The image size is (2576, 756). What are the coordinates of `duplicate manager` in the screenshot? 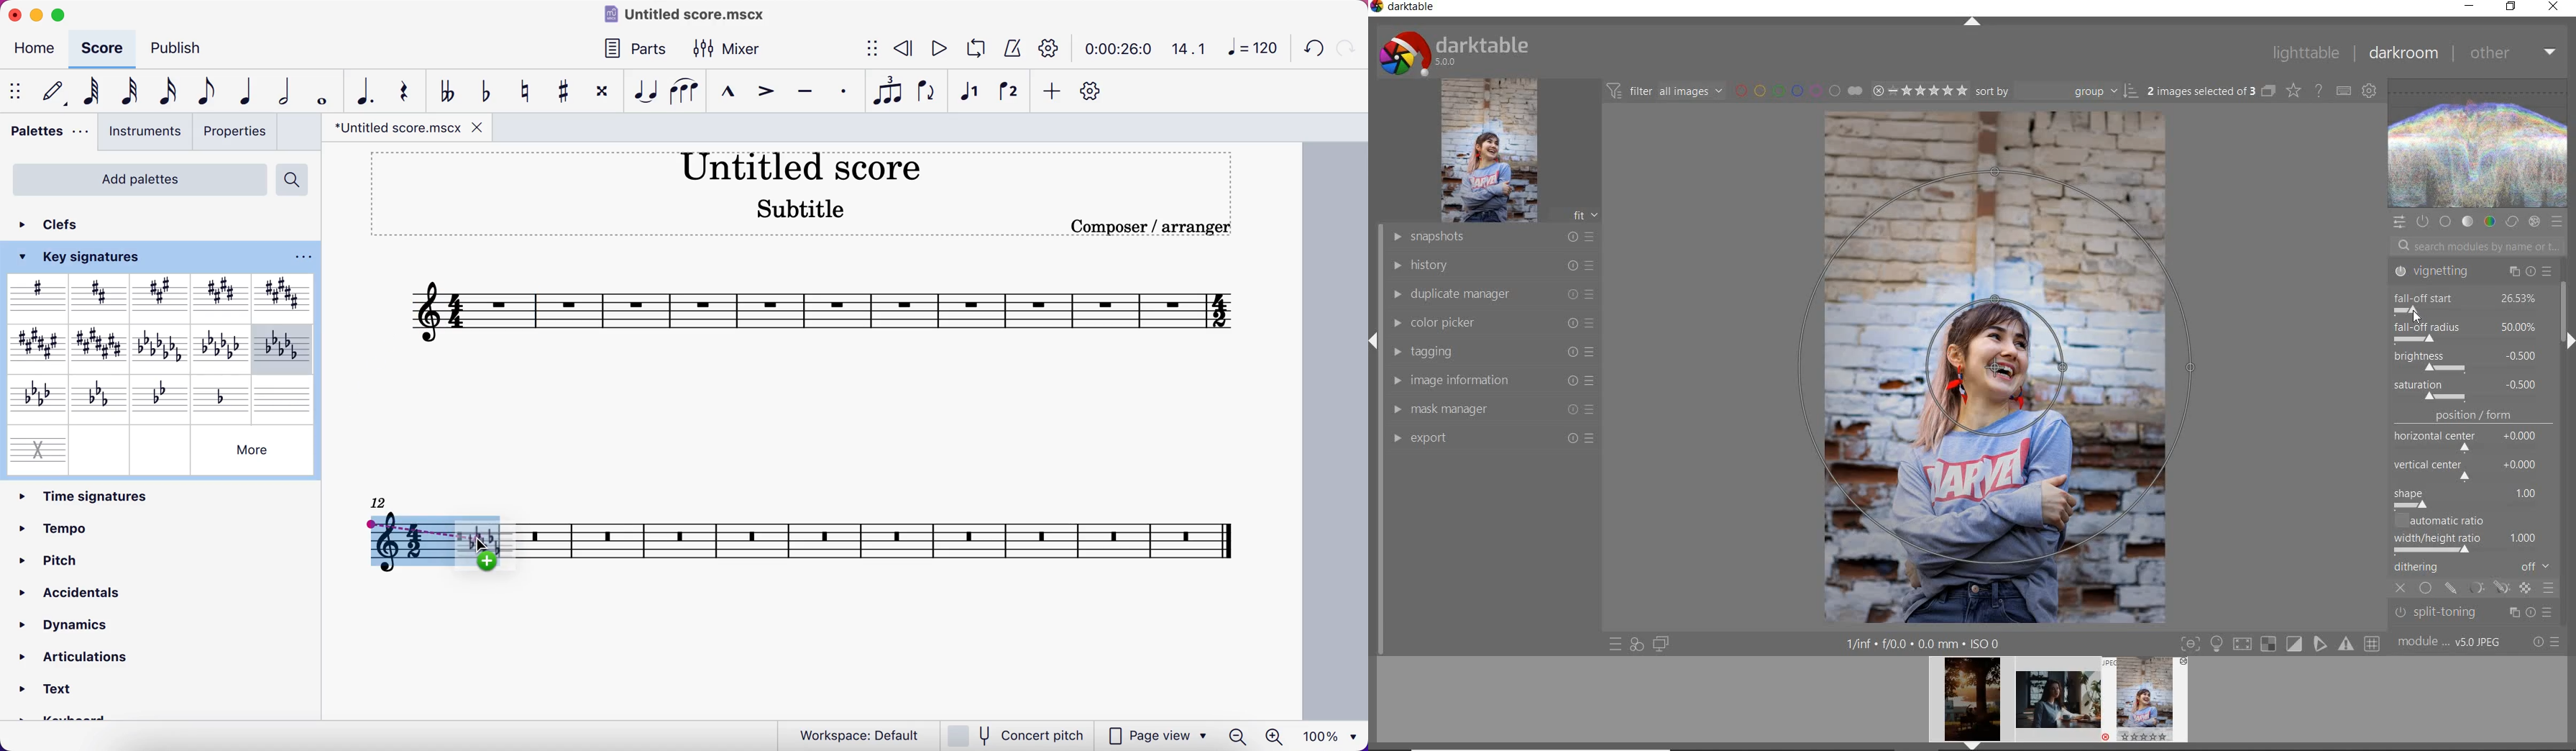 It's located at (1494, 294).